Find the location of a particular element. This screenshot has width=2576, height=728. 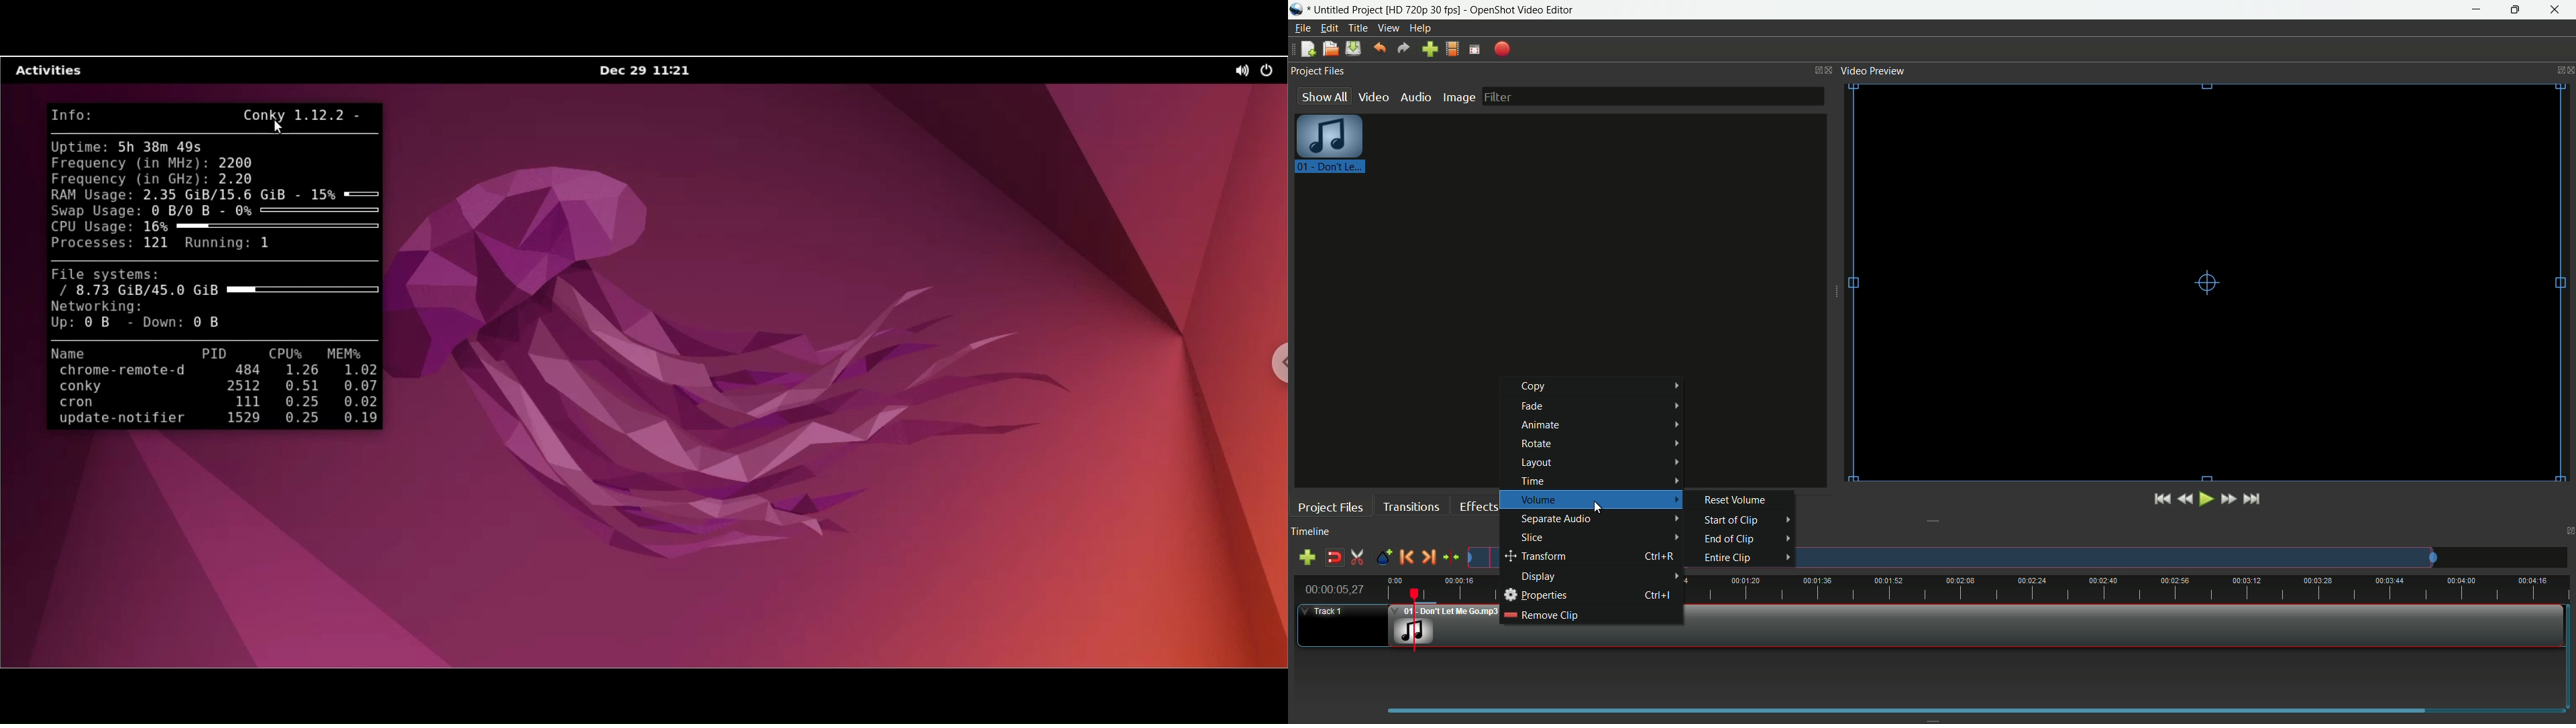

keyboard shortcut is located at coordinates (1658, 558).